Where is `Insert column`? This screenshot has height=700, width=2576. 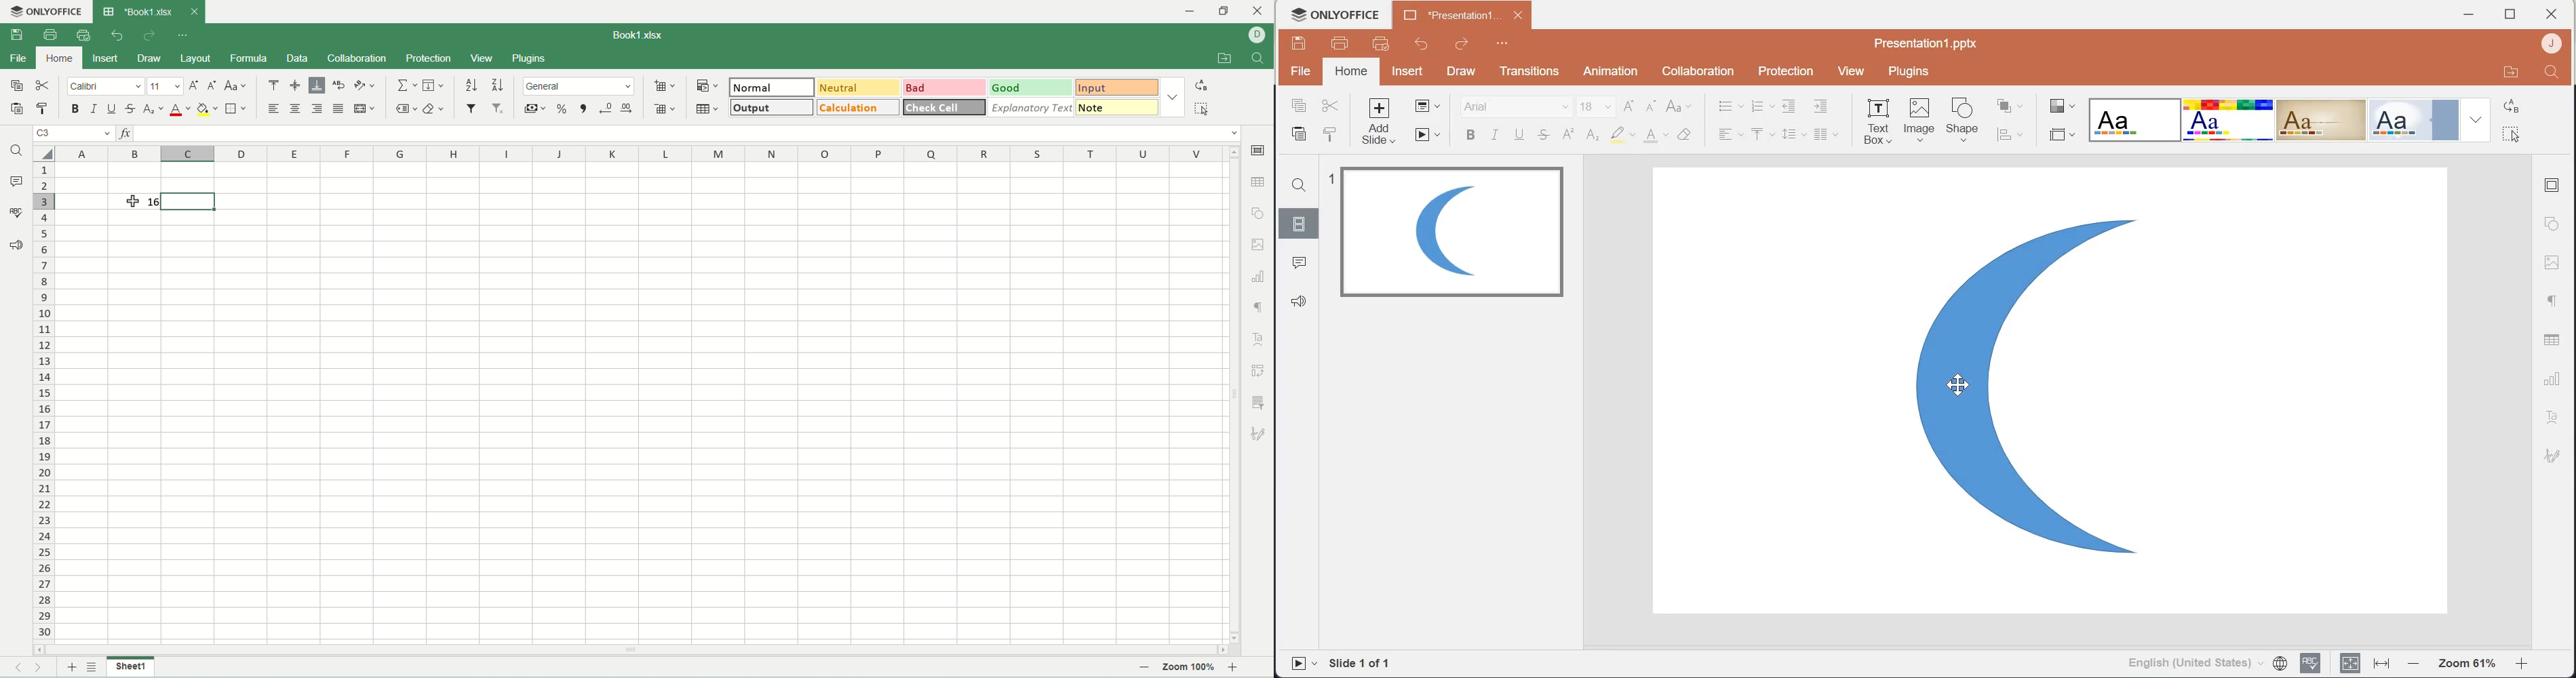
Insert column is located at coordinates (1828, 135).